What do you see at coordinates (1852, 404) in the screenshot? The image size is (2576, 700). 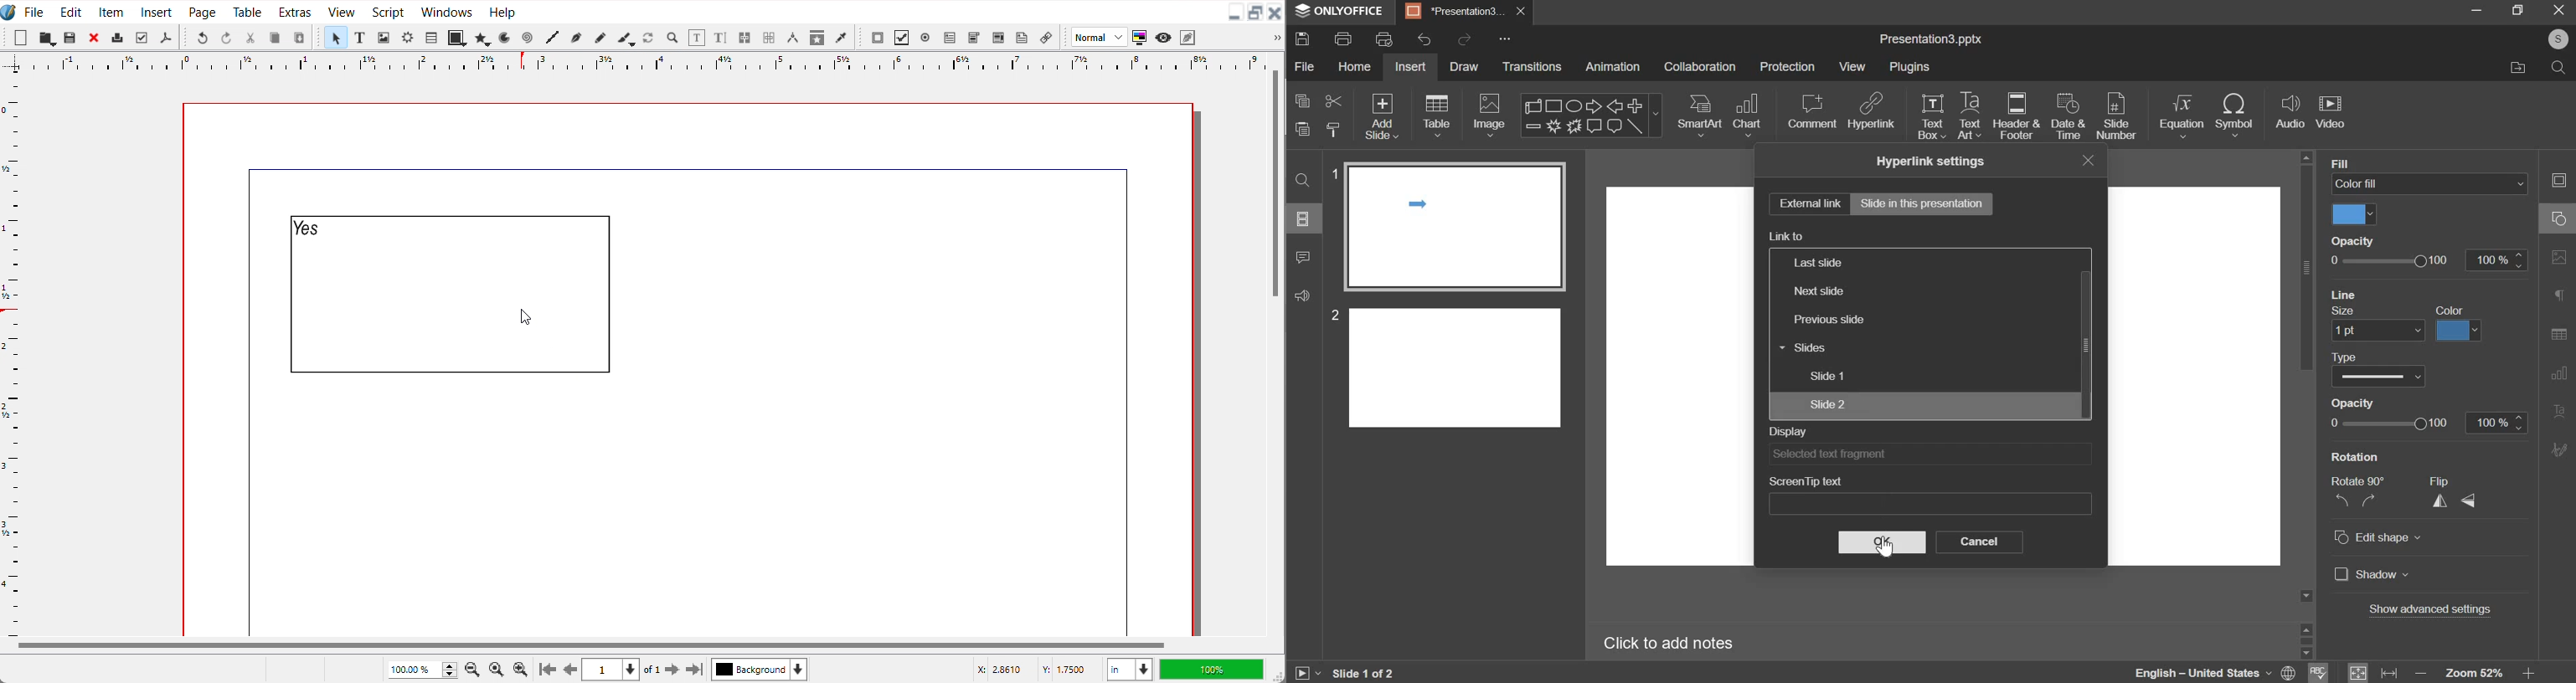 I see `Slide 2` at bounding box center [1852, 404].